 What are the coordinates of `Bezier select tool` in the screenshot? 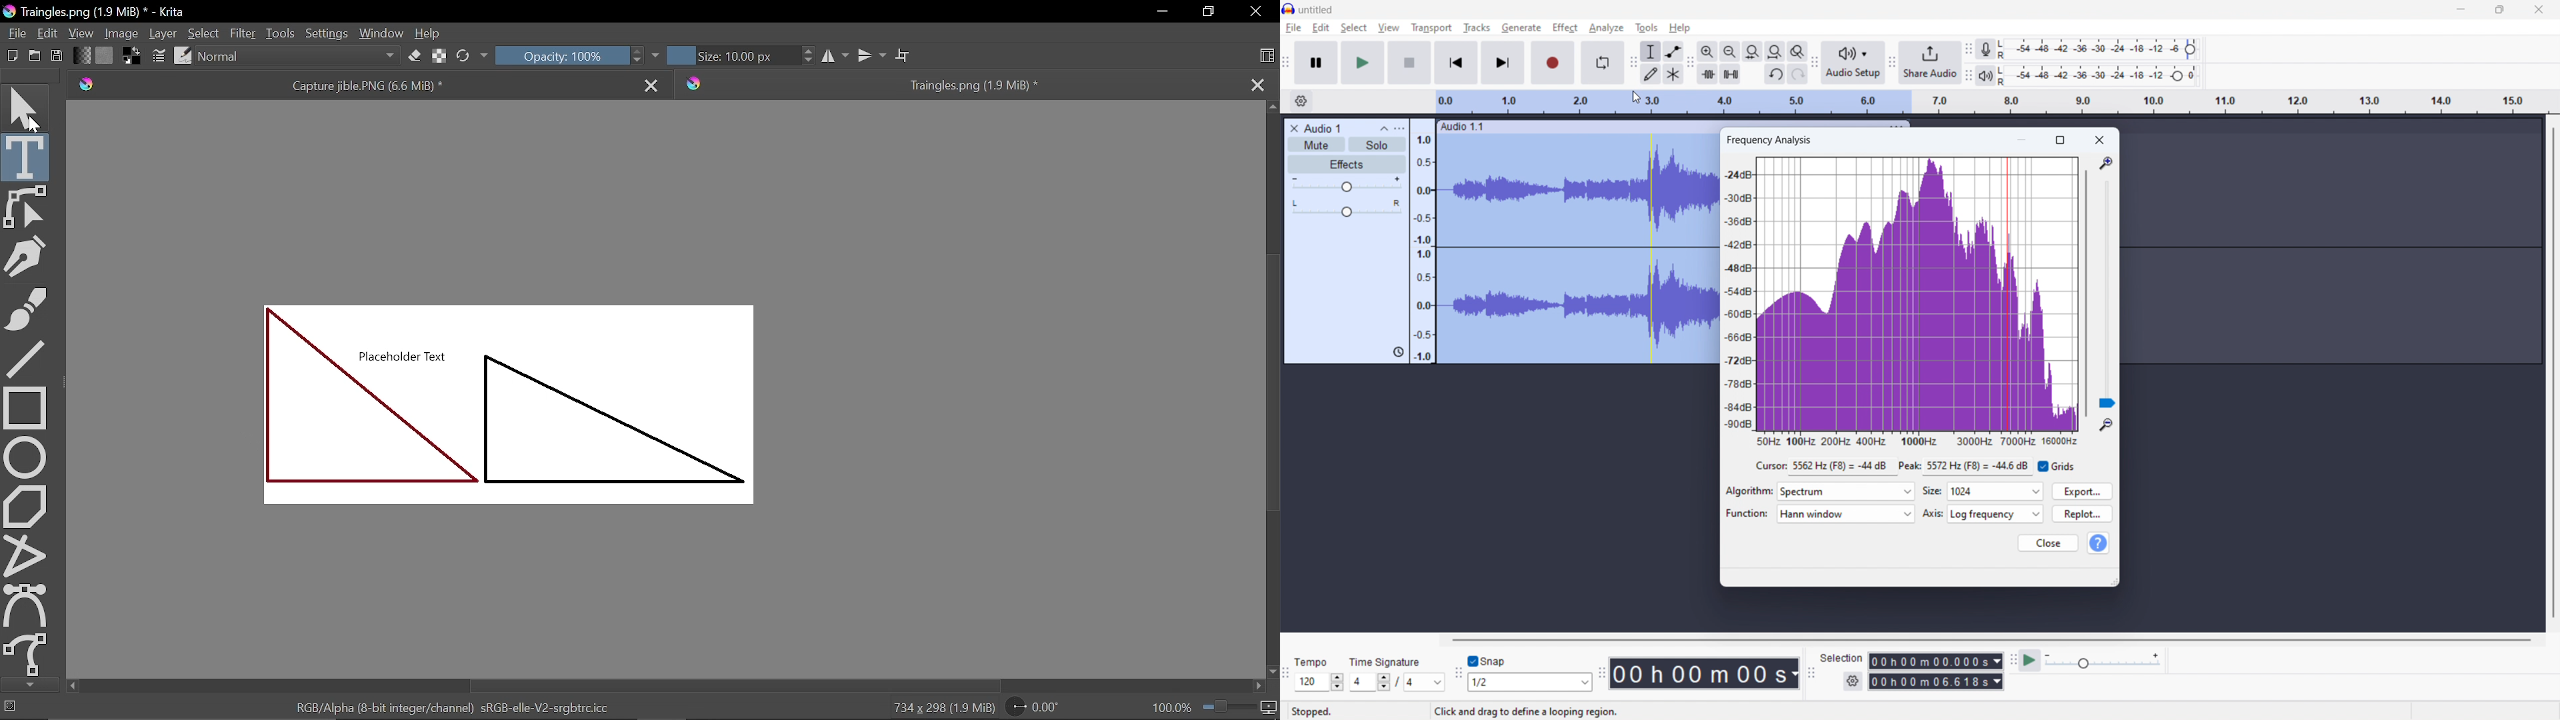 It's located at (27, 605).